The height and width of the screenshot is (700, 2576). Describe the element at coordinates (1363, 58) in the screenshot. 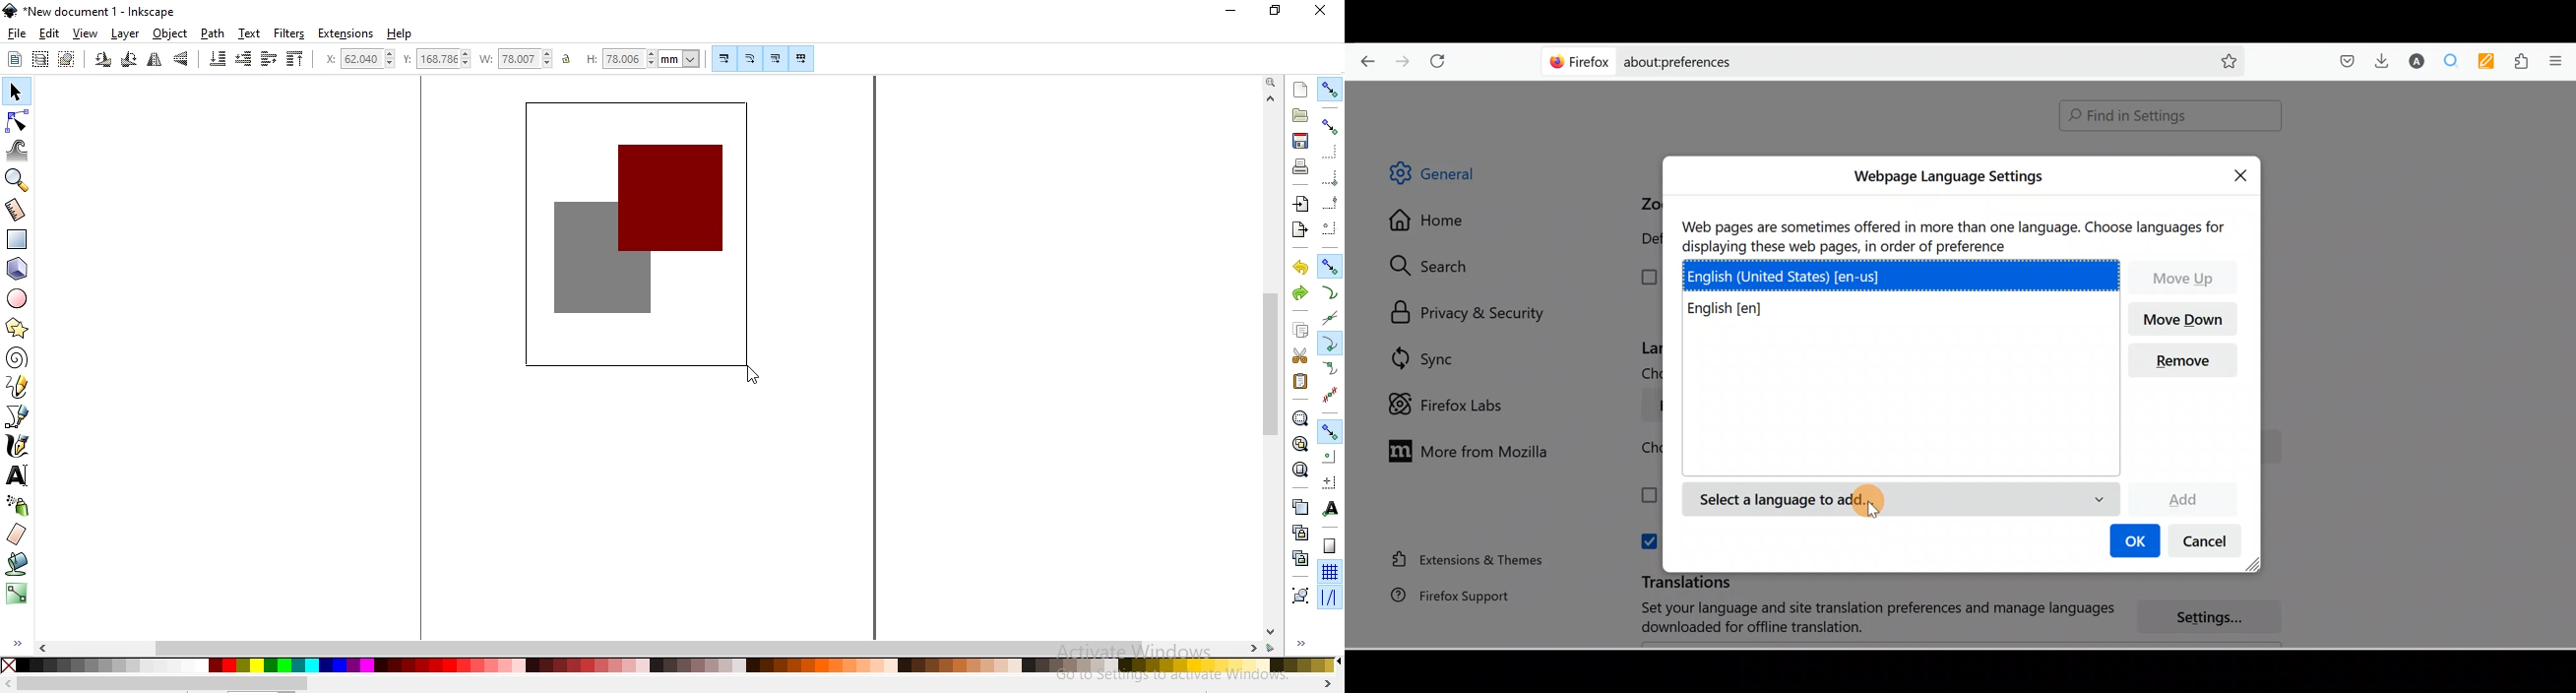

I see `Go back one page` at that location.